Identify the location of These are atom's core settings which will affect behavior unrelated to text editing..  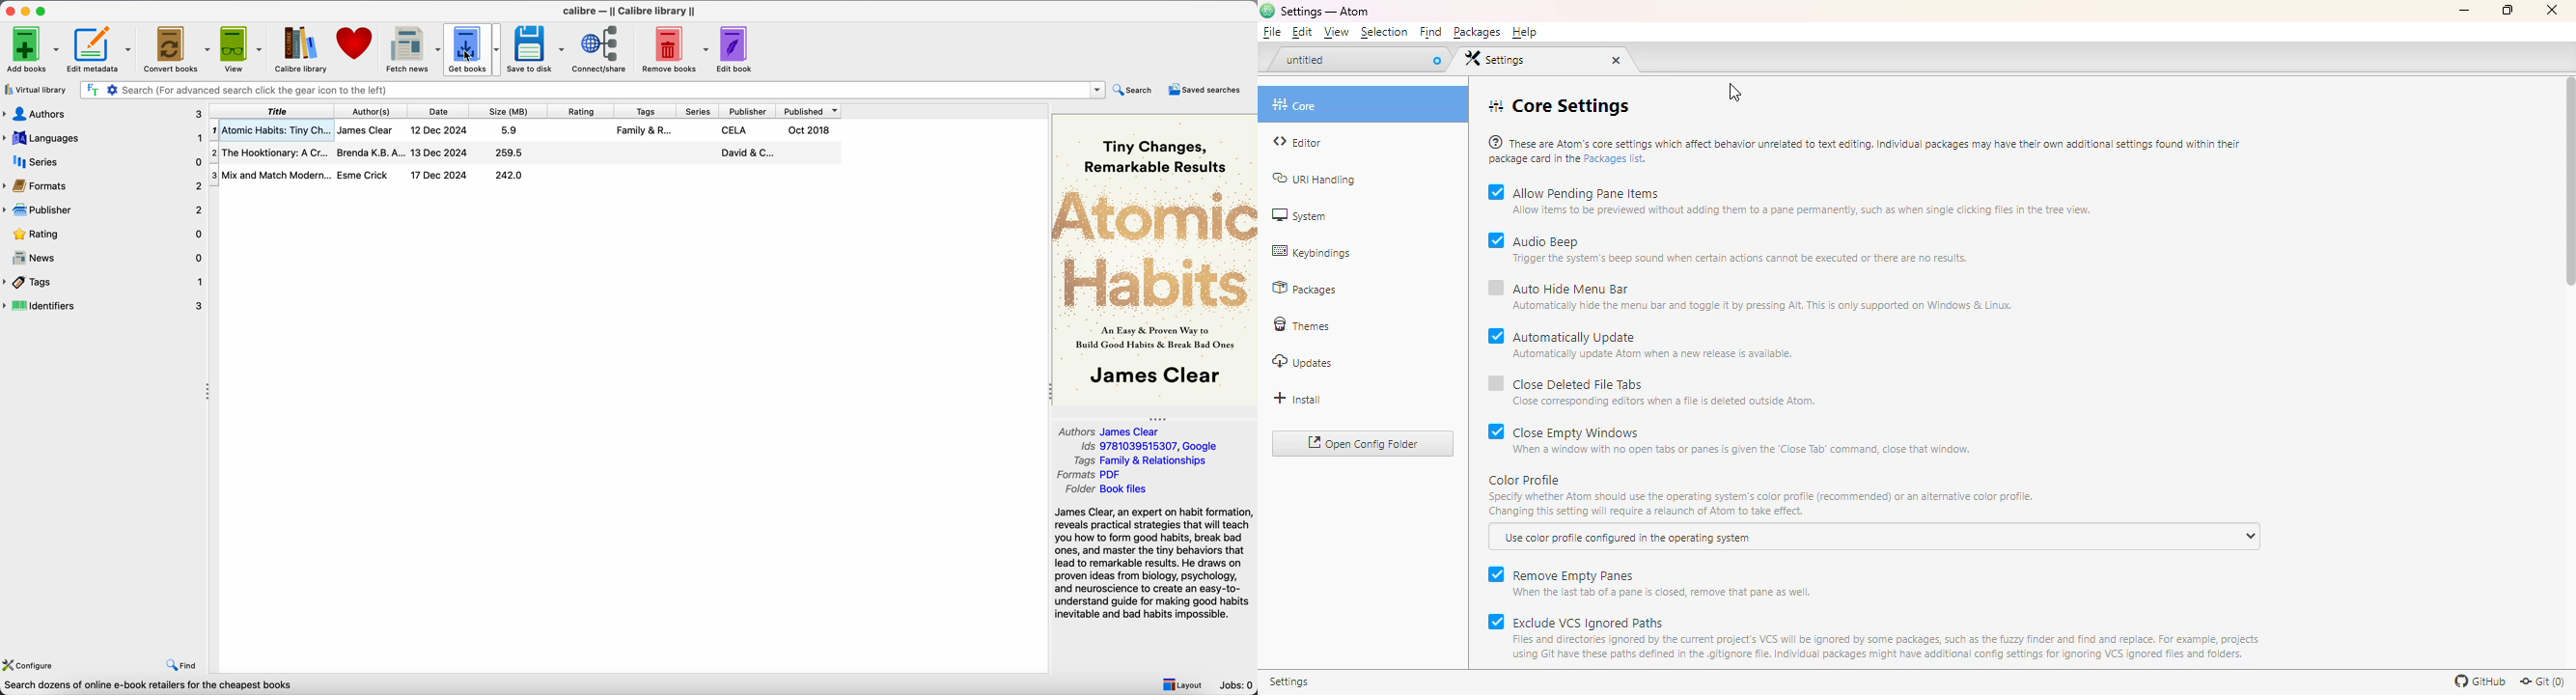
(1865, 141).